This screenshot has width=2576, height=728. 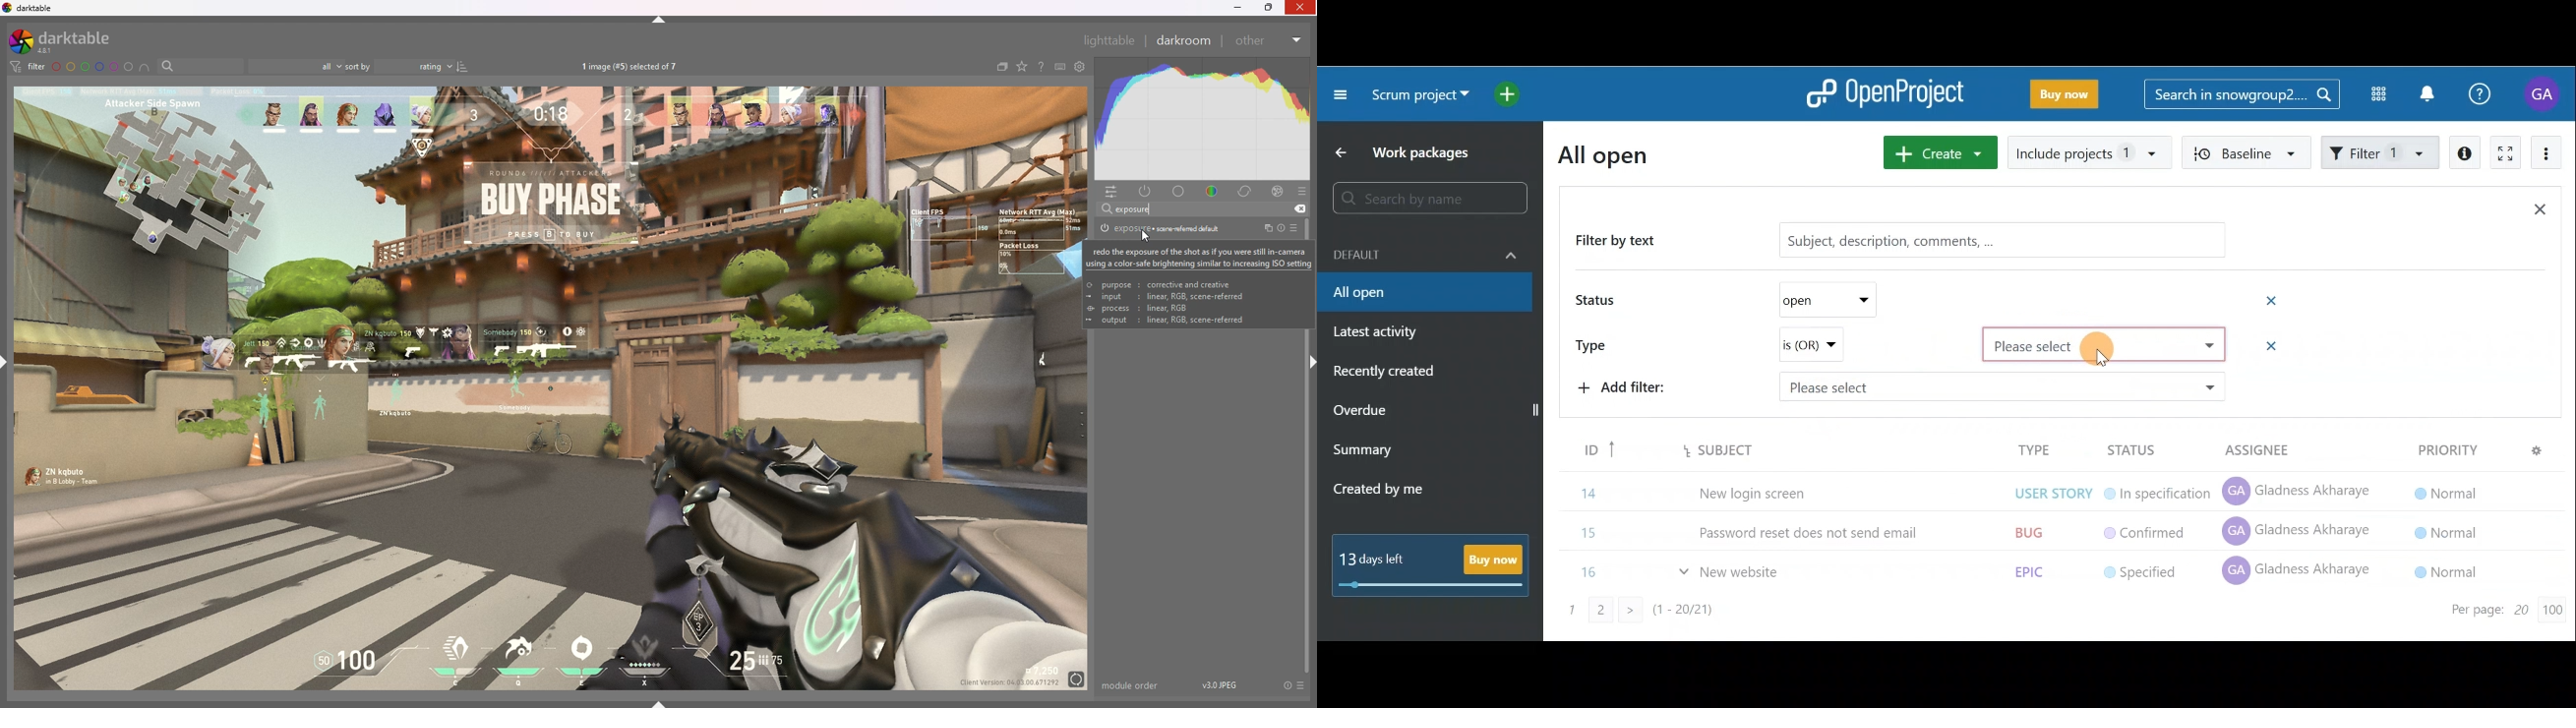 I want to click on reset, so click(x=1287, y=686).